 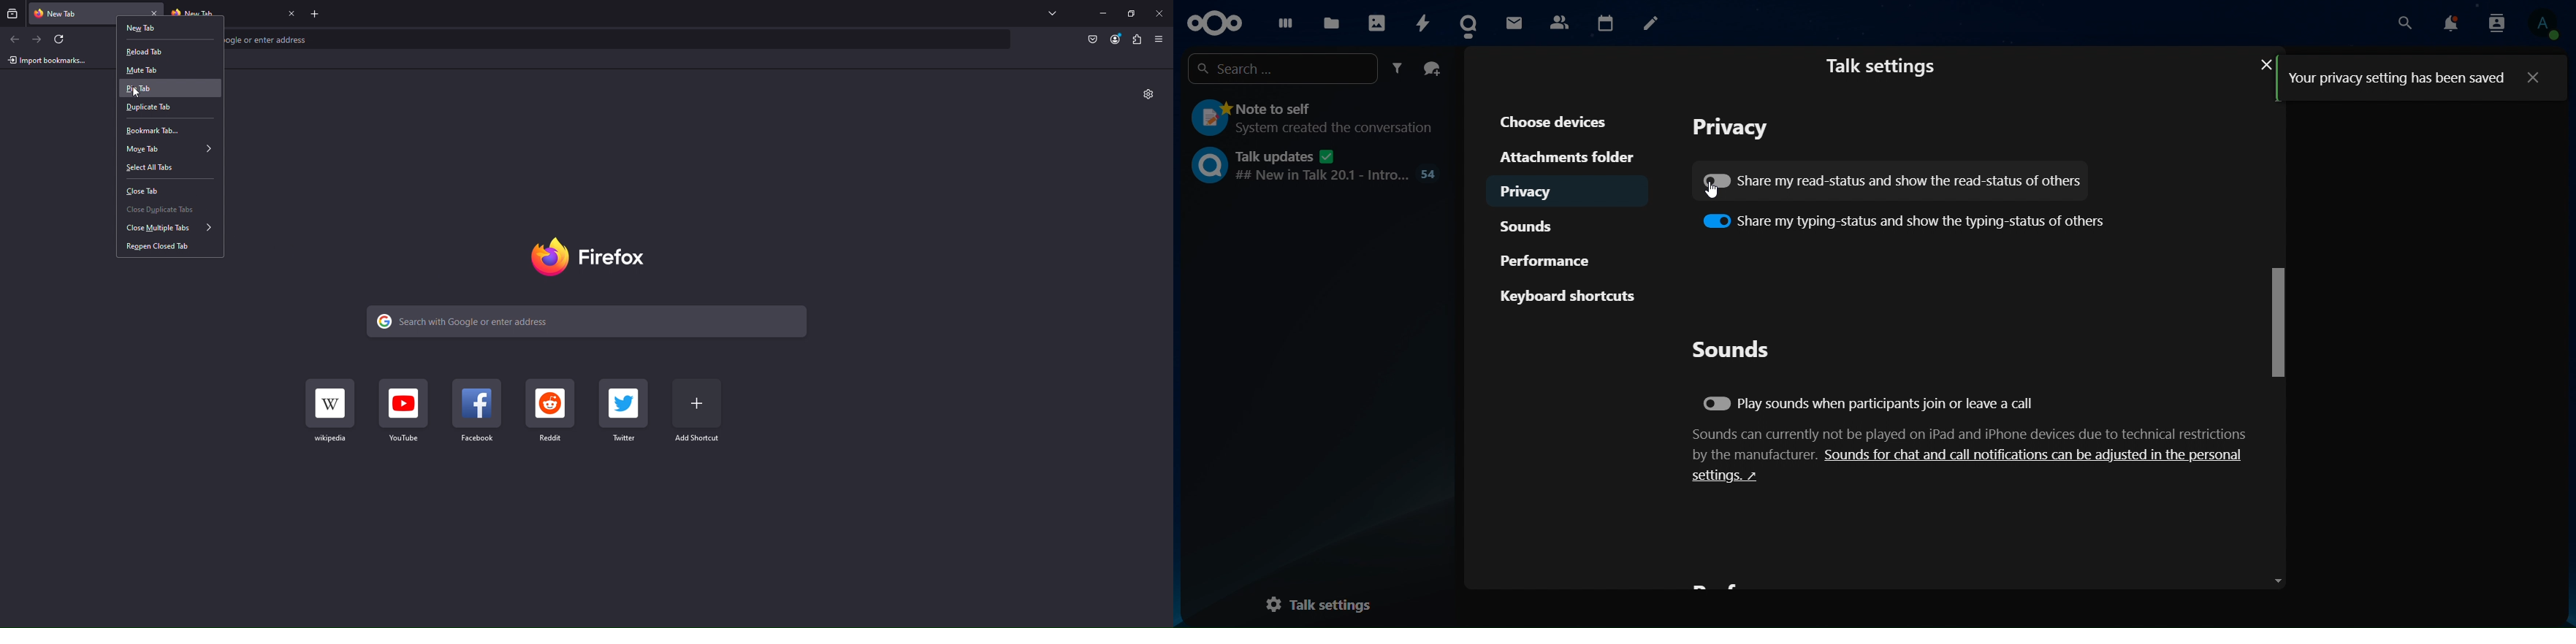 What do you see at coordinates (1132, 13) in the screenshot?
I see `Maximize` at bounding box center [1132, 13].